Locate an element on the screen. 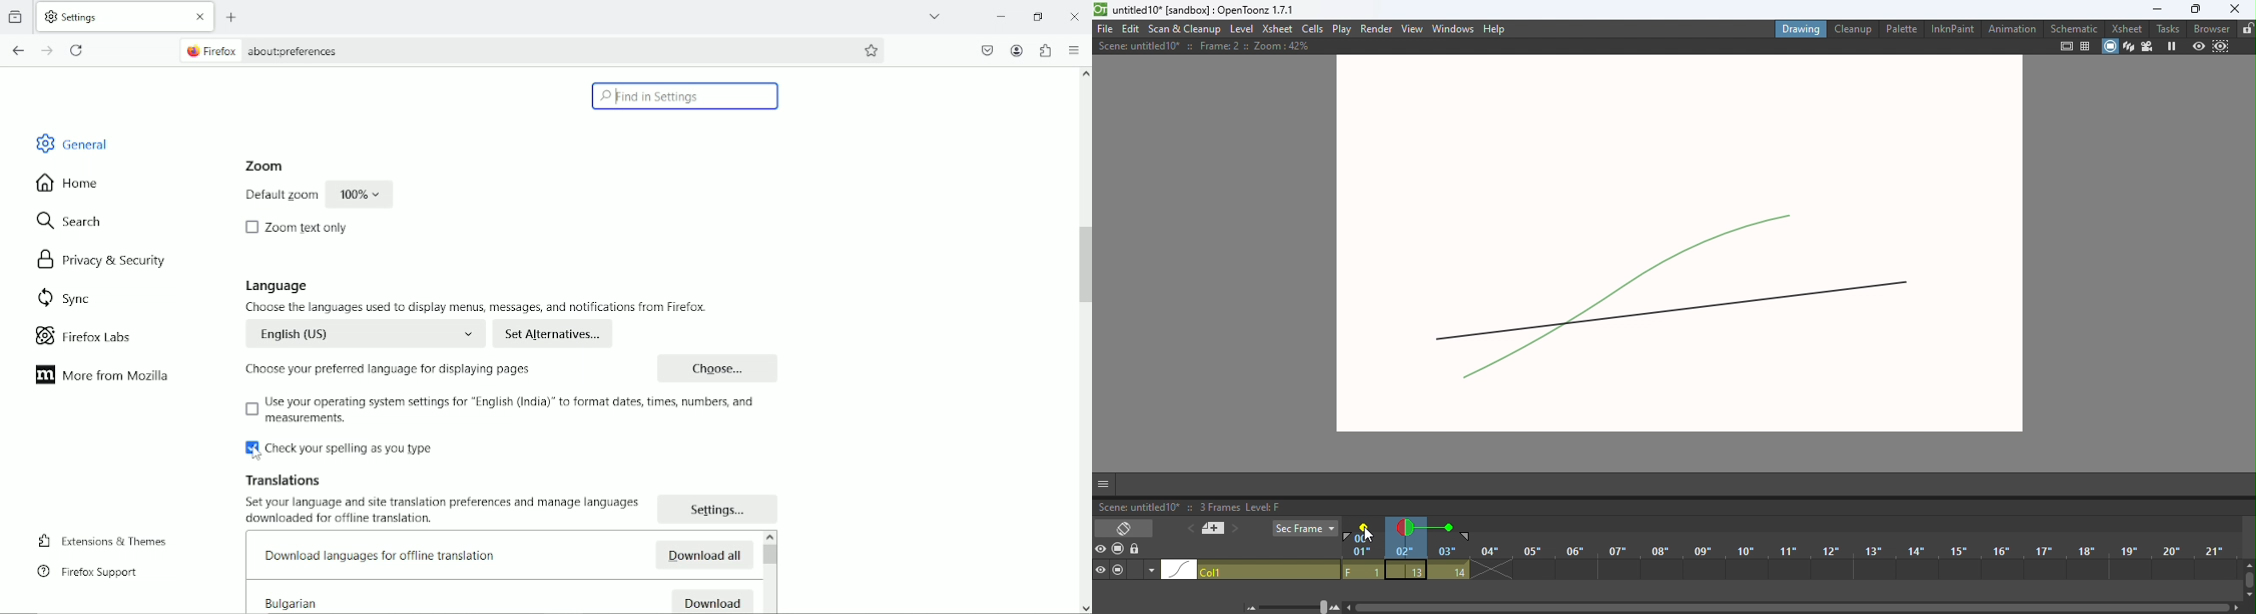 This screenshot has height=616, width=2268. camera stand view is located at coordinates (2110, 47).